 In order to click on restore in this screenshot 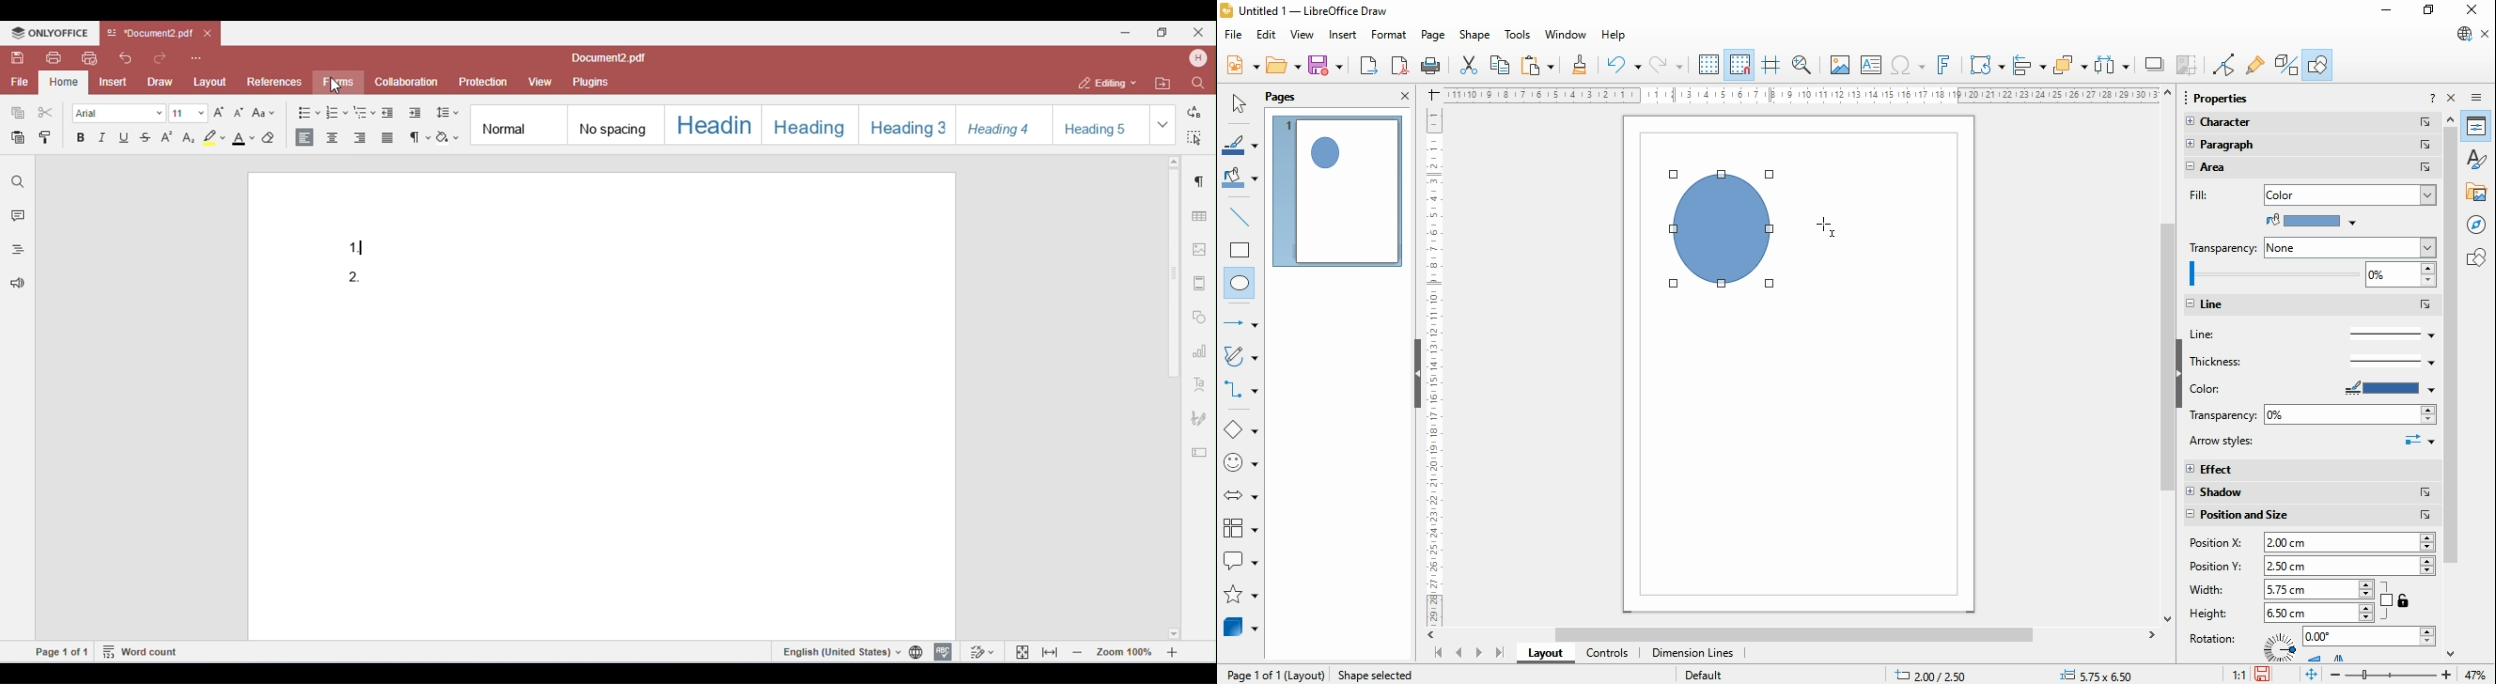, I will do `click(2430, 11)`.